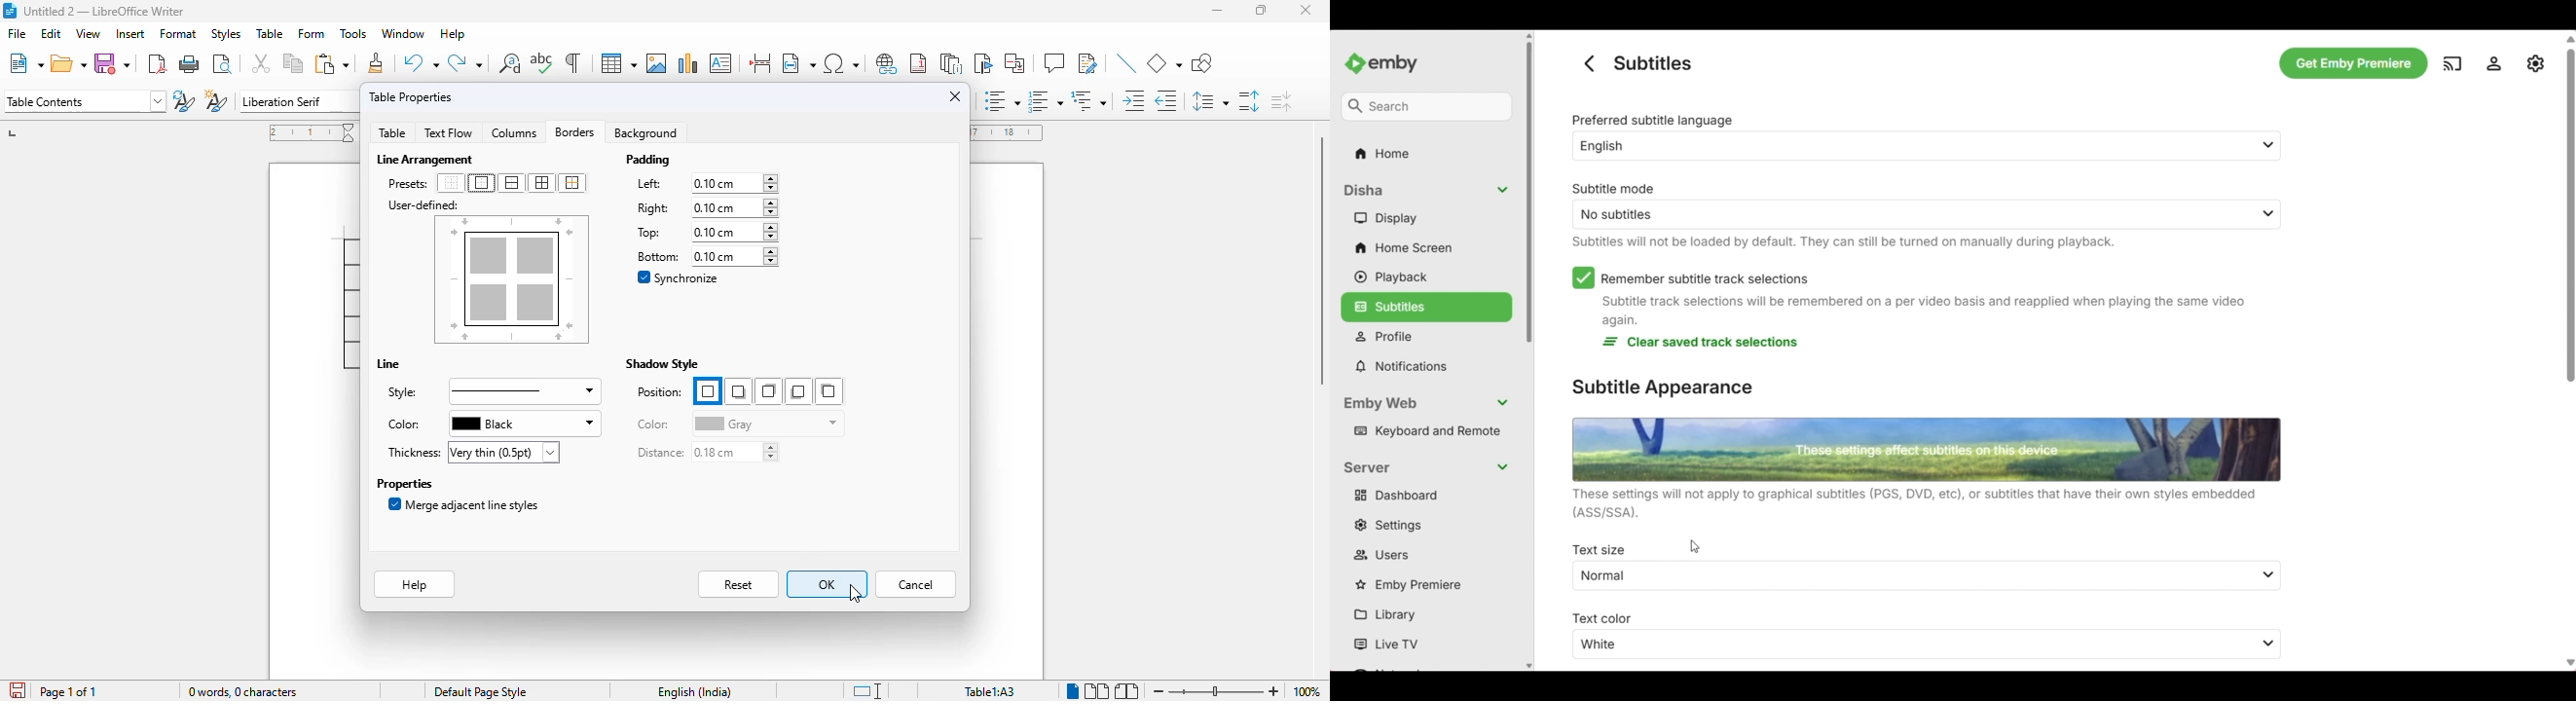  Describe the element at coordinates (378, 62) in the screenshot. I see `clone formatting` at that location.